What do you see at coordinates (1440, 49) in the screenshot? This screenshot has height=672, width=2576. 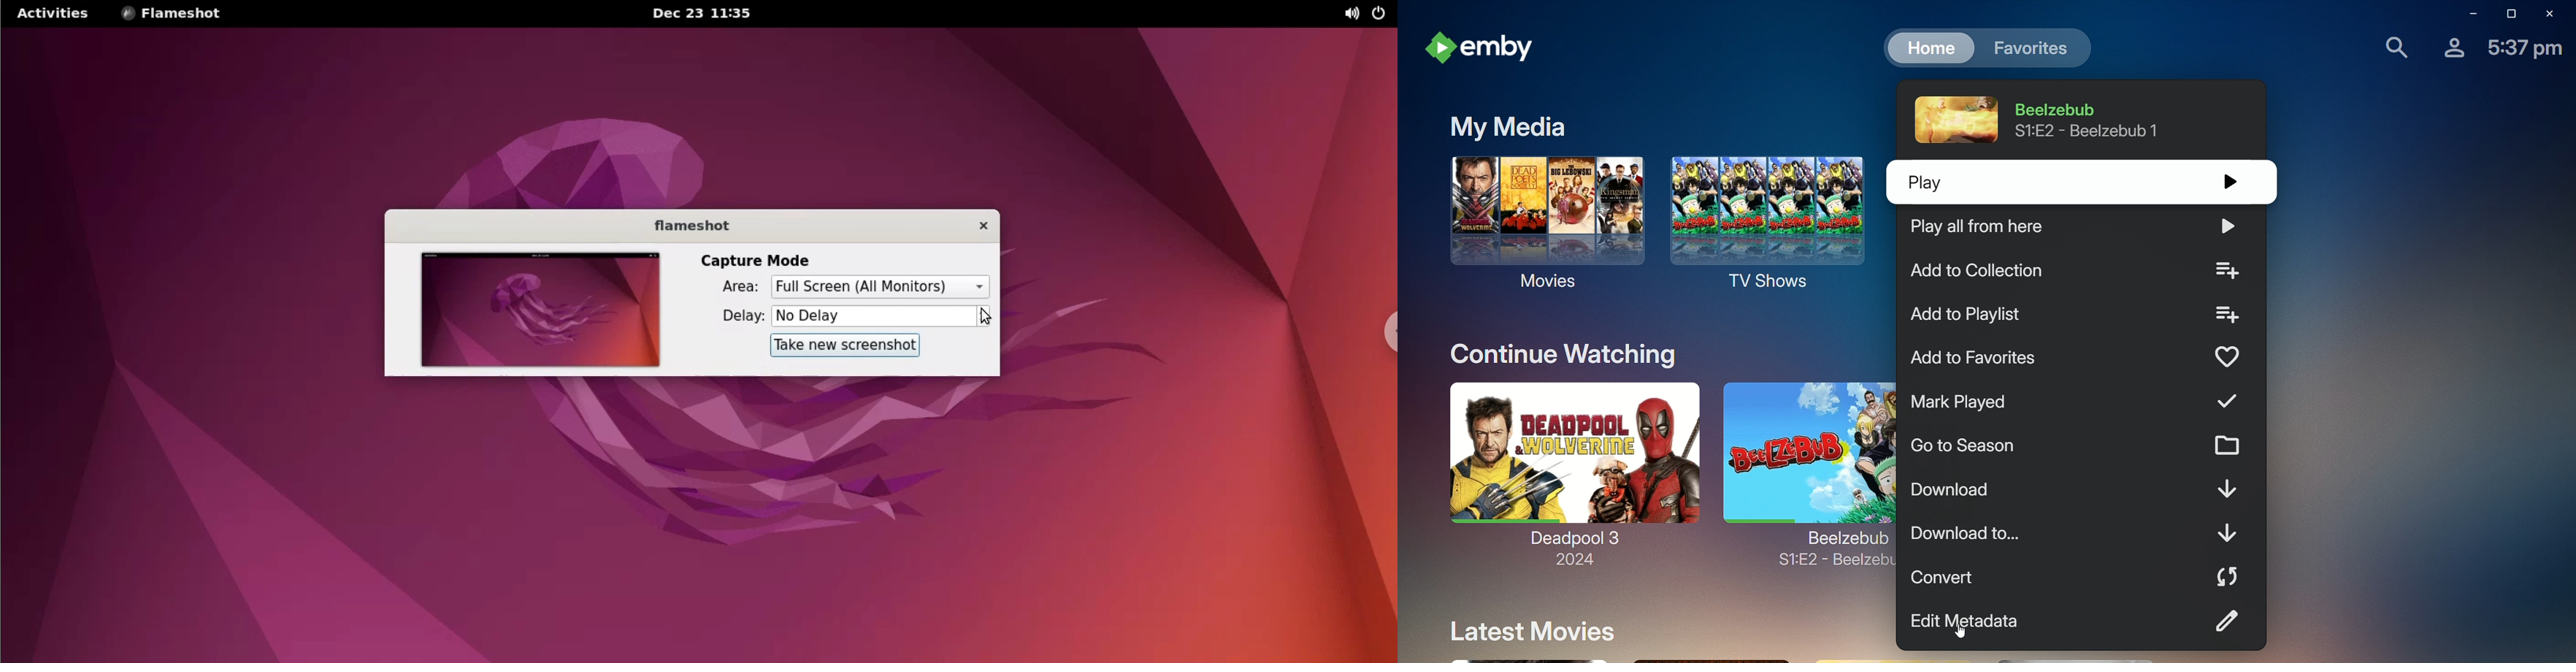 I see `emby logo` at bounding box center [1440, 49].